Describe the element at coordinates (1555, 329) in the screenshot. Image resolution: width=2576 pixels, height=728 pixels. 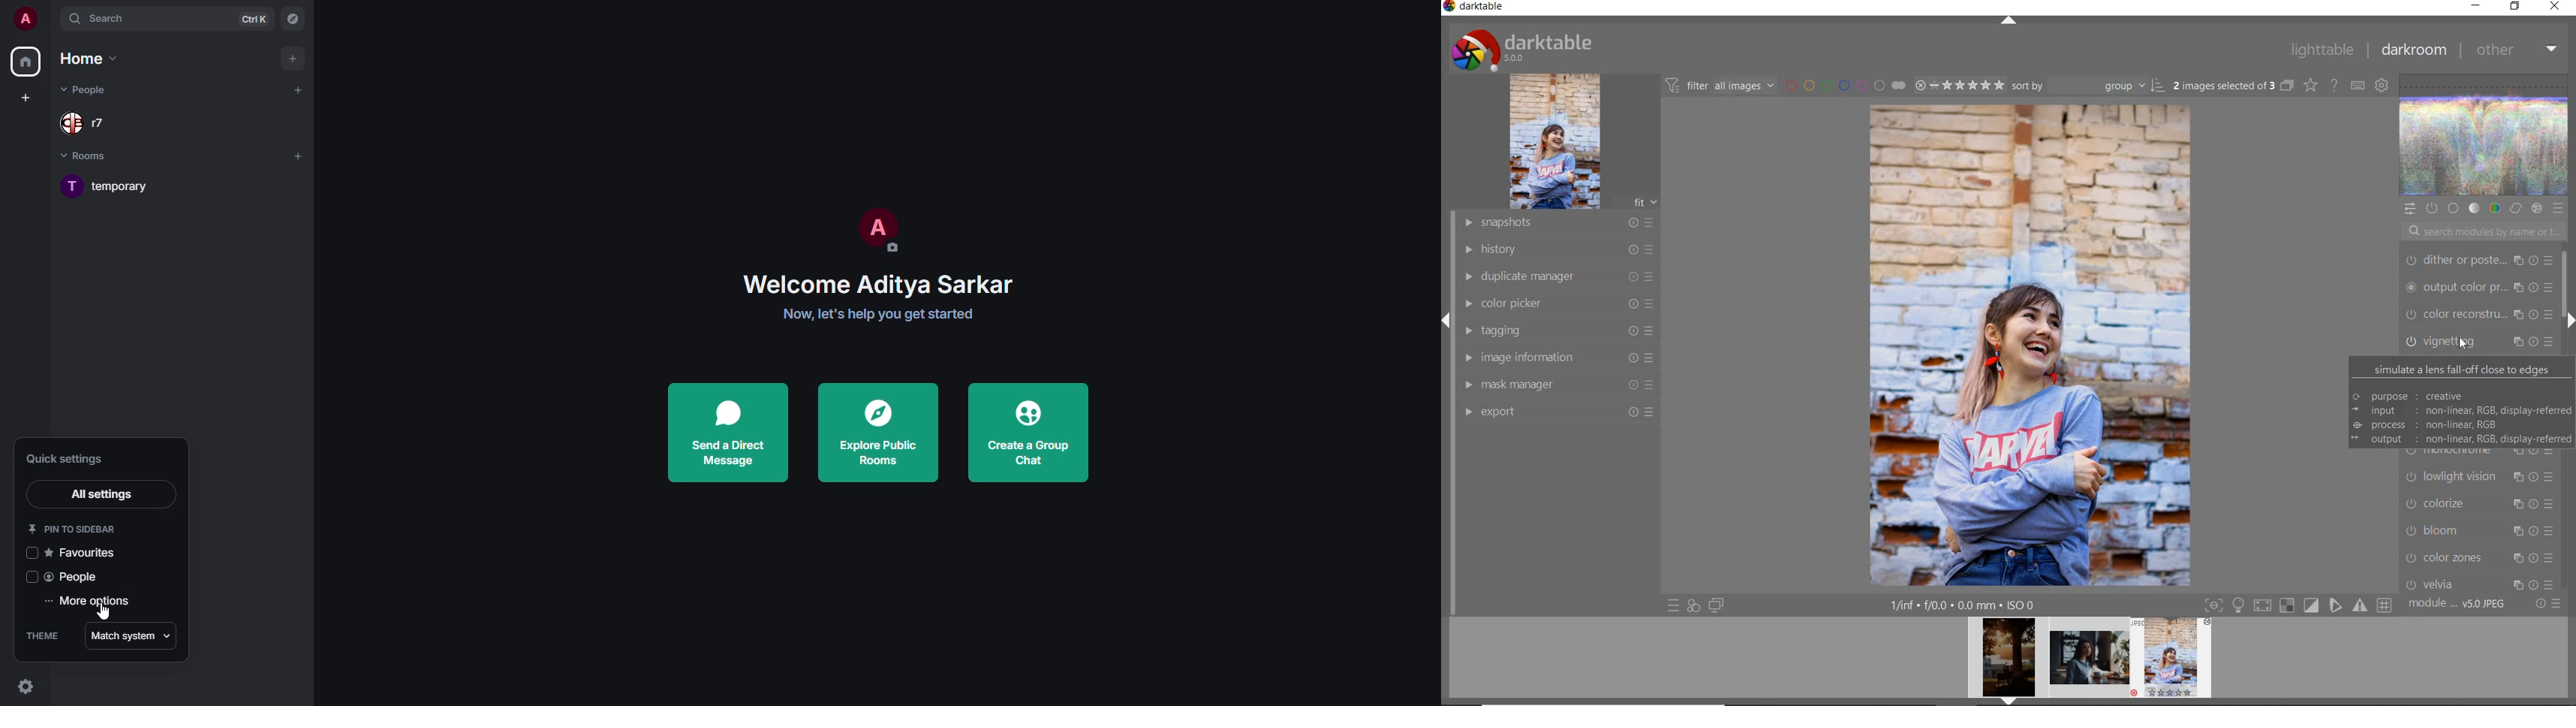
I see `tagging` at that location.